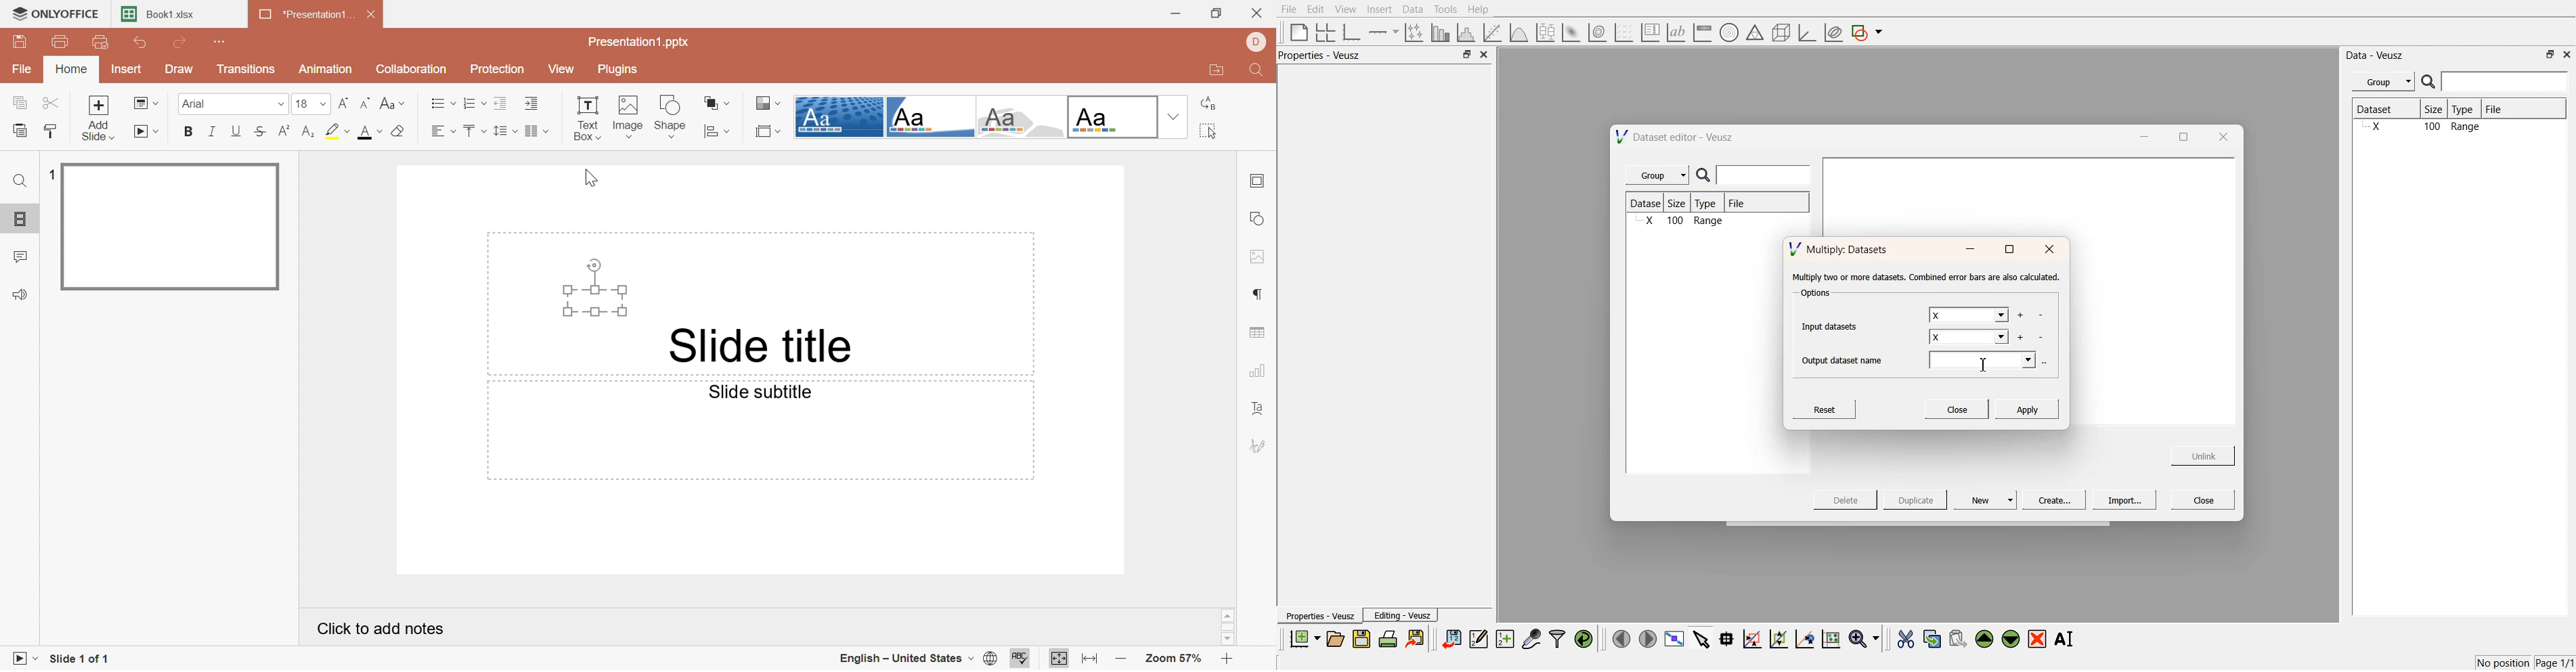  What do you see at coordinates (1864, 640) in the screenshot?
I see `zoom funtions` at bounding box center [1864, 640].